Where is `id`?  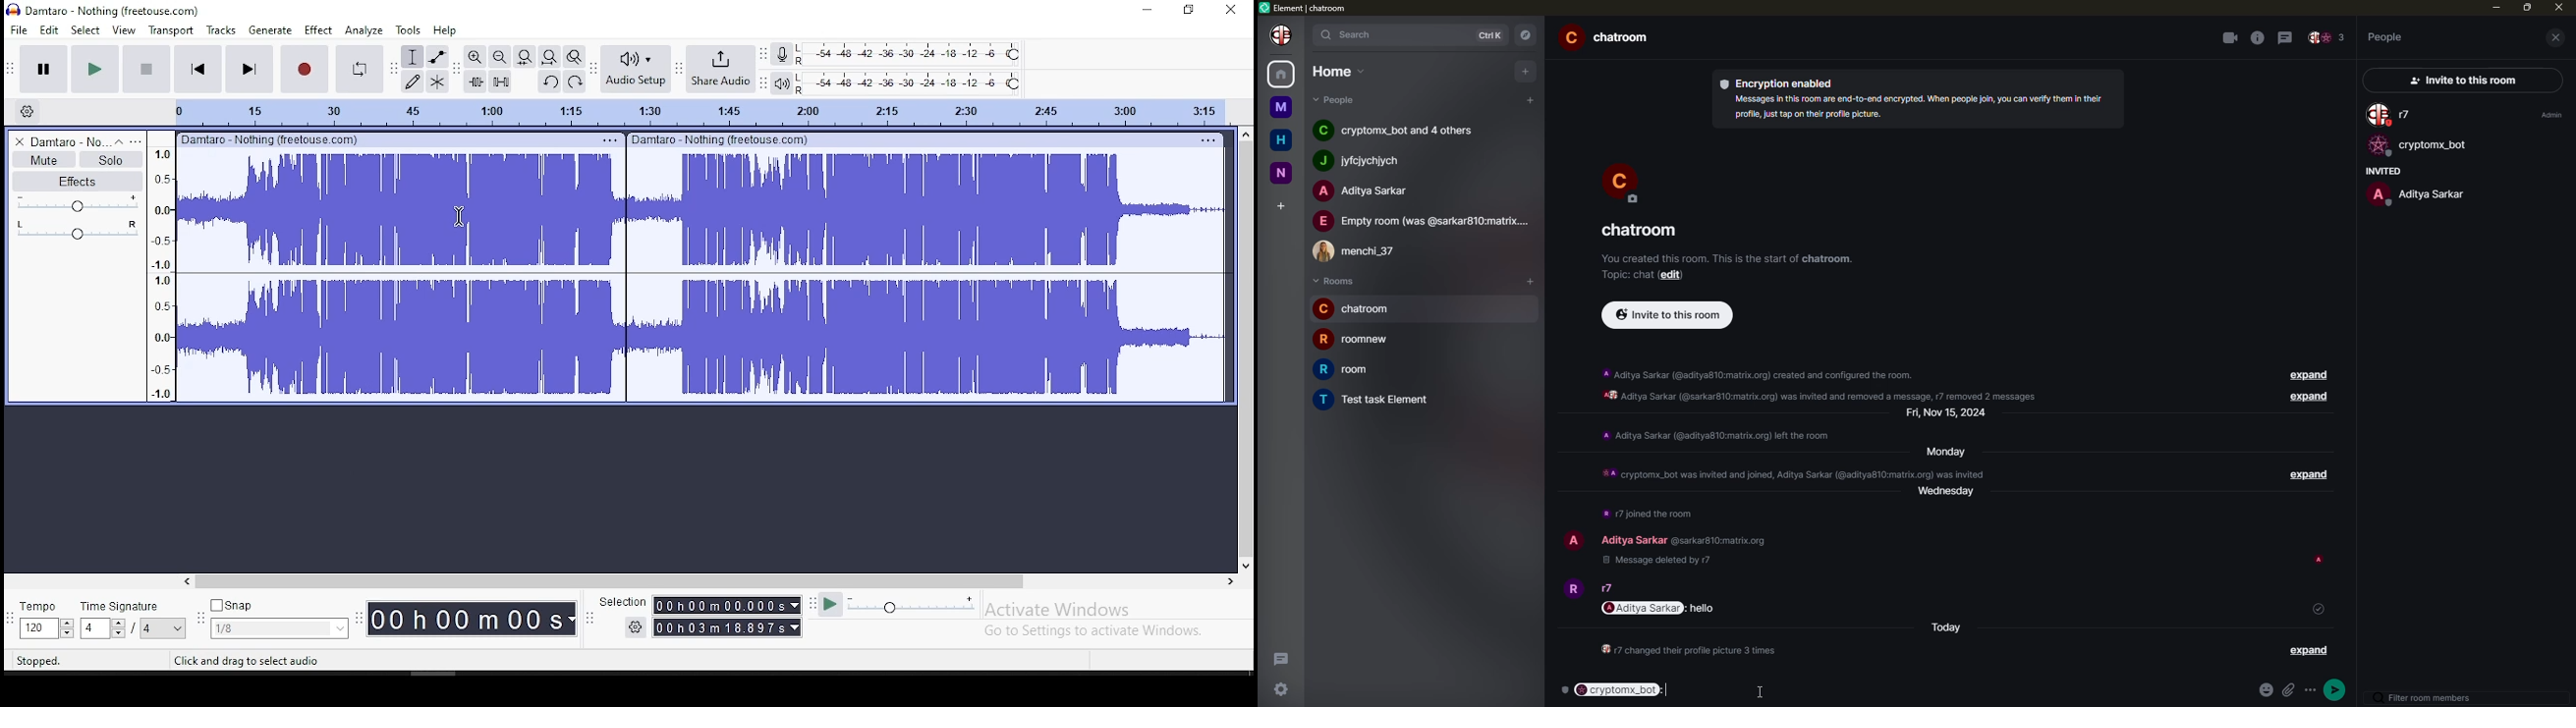
id is located at coordinates (1717, 542).